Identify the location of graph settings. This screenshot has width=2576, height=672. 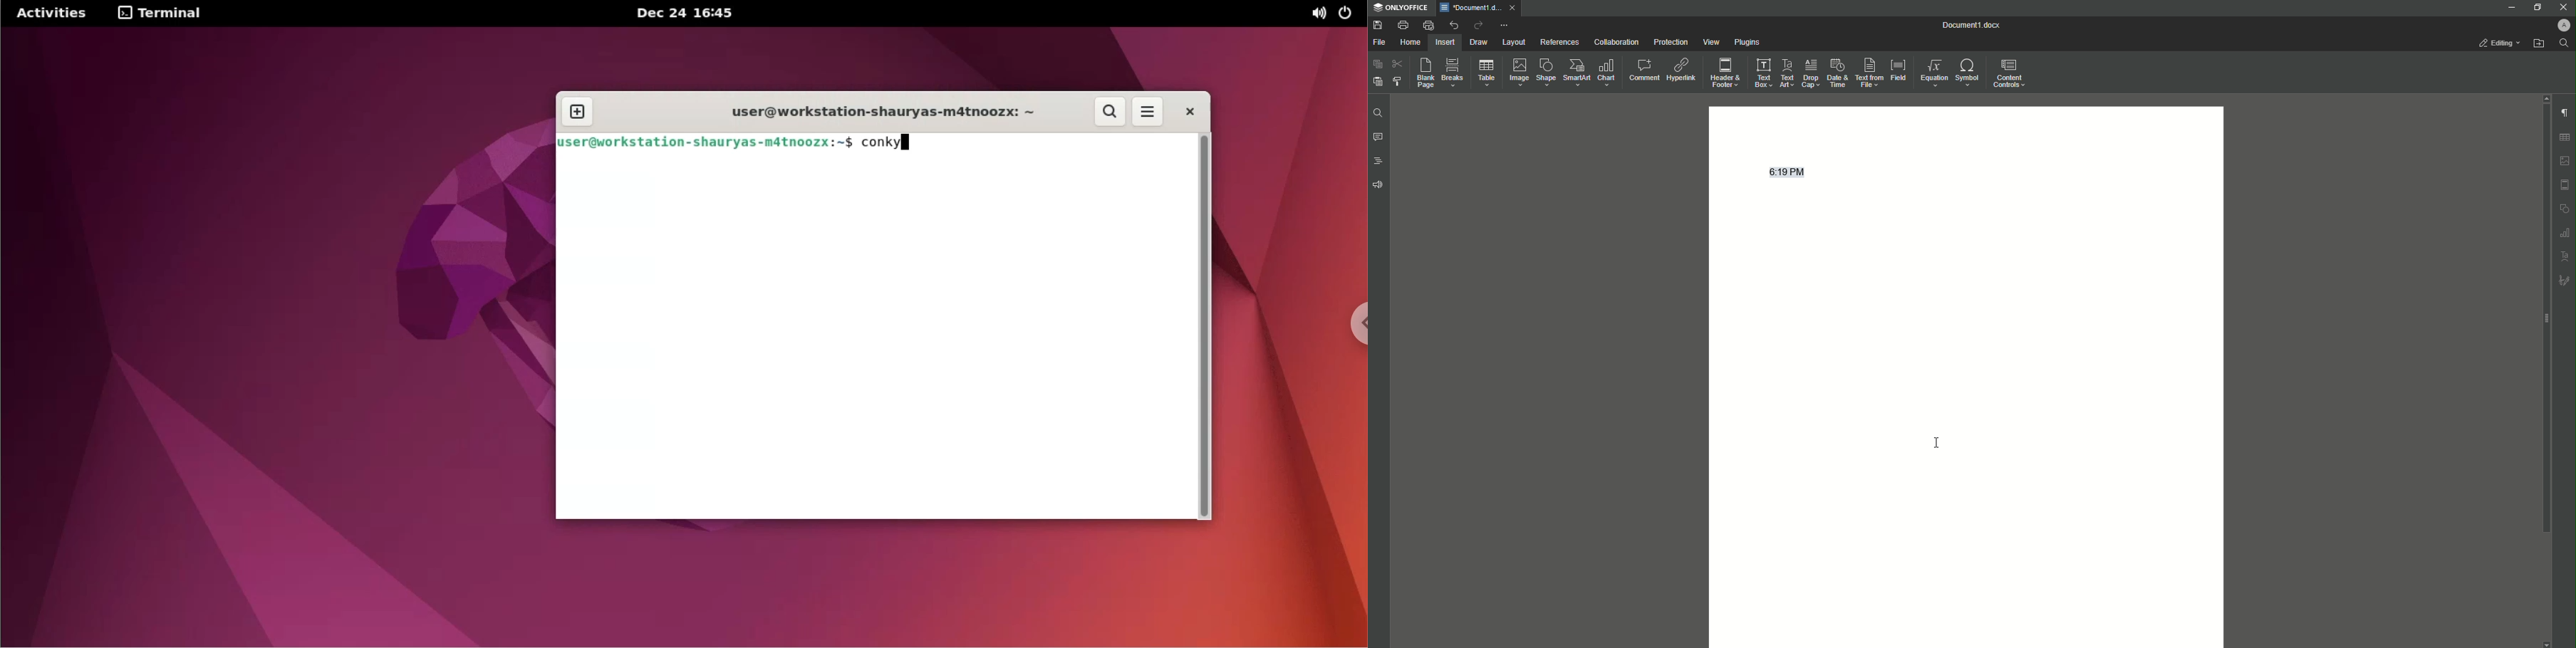
(2565, 232).